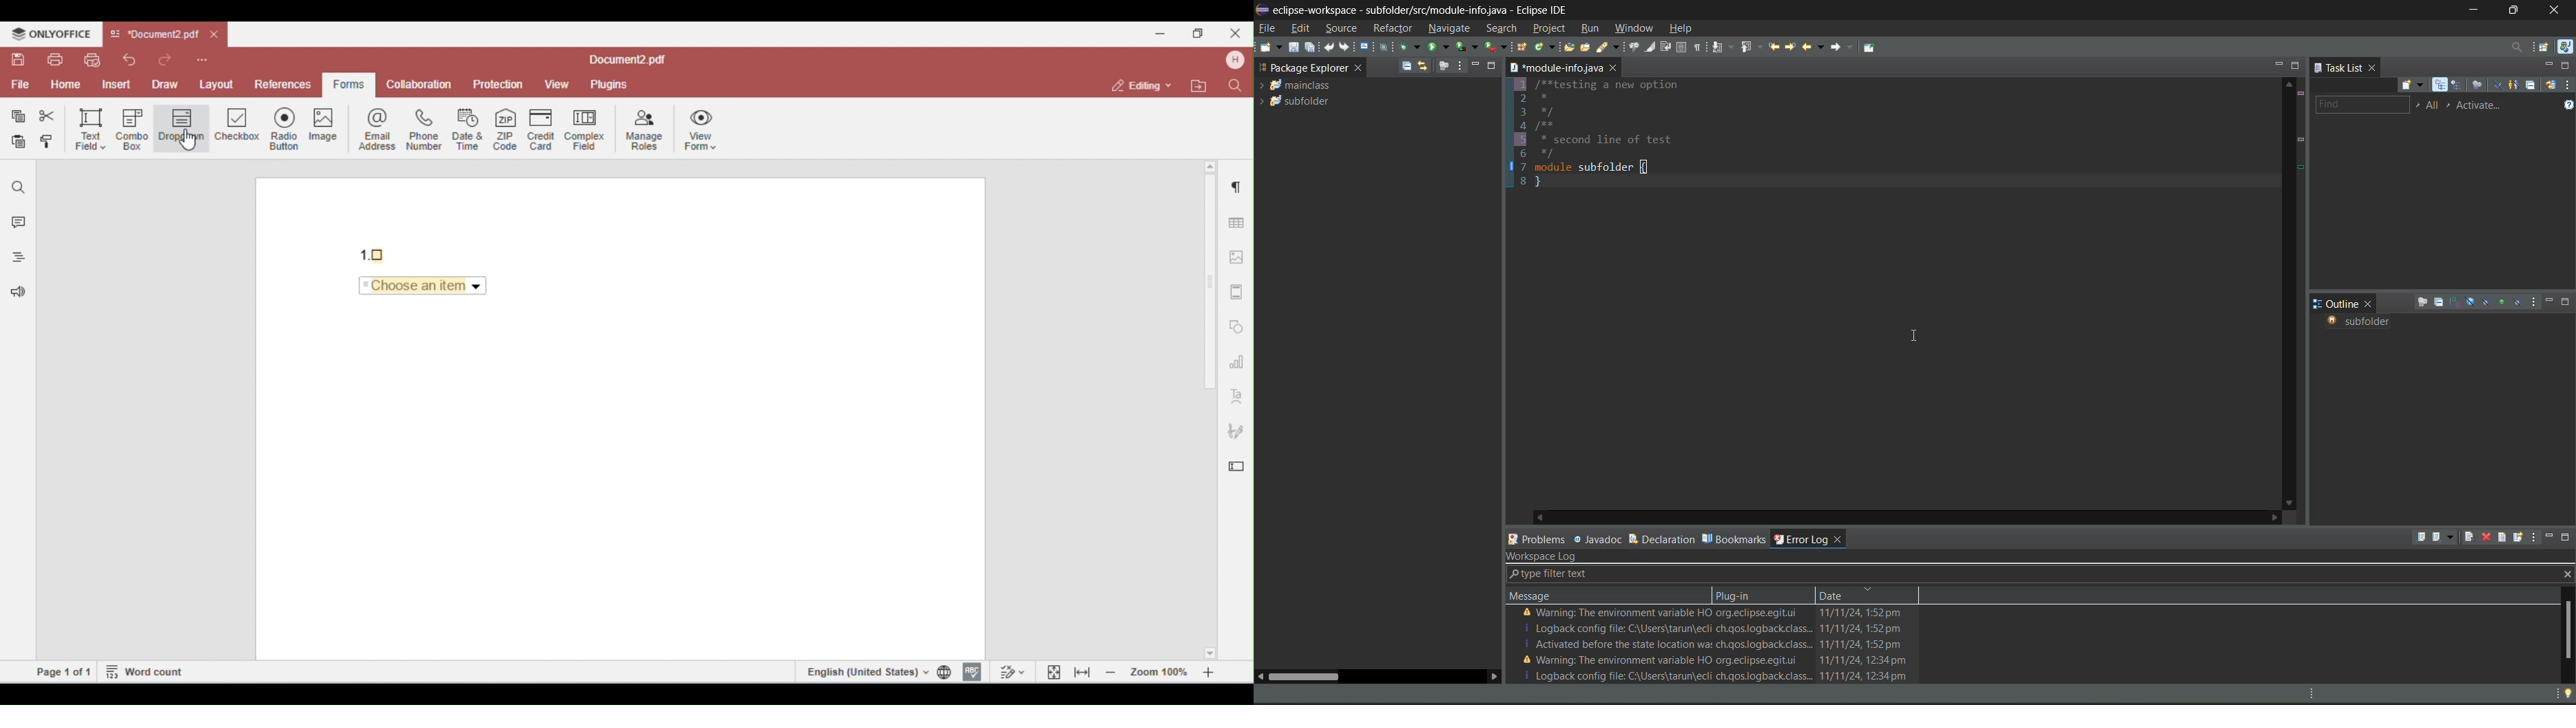 The width and height of the screenshot is (2576, 728). I want to click on scheduled, so click(2458, 86).